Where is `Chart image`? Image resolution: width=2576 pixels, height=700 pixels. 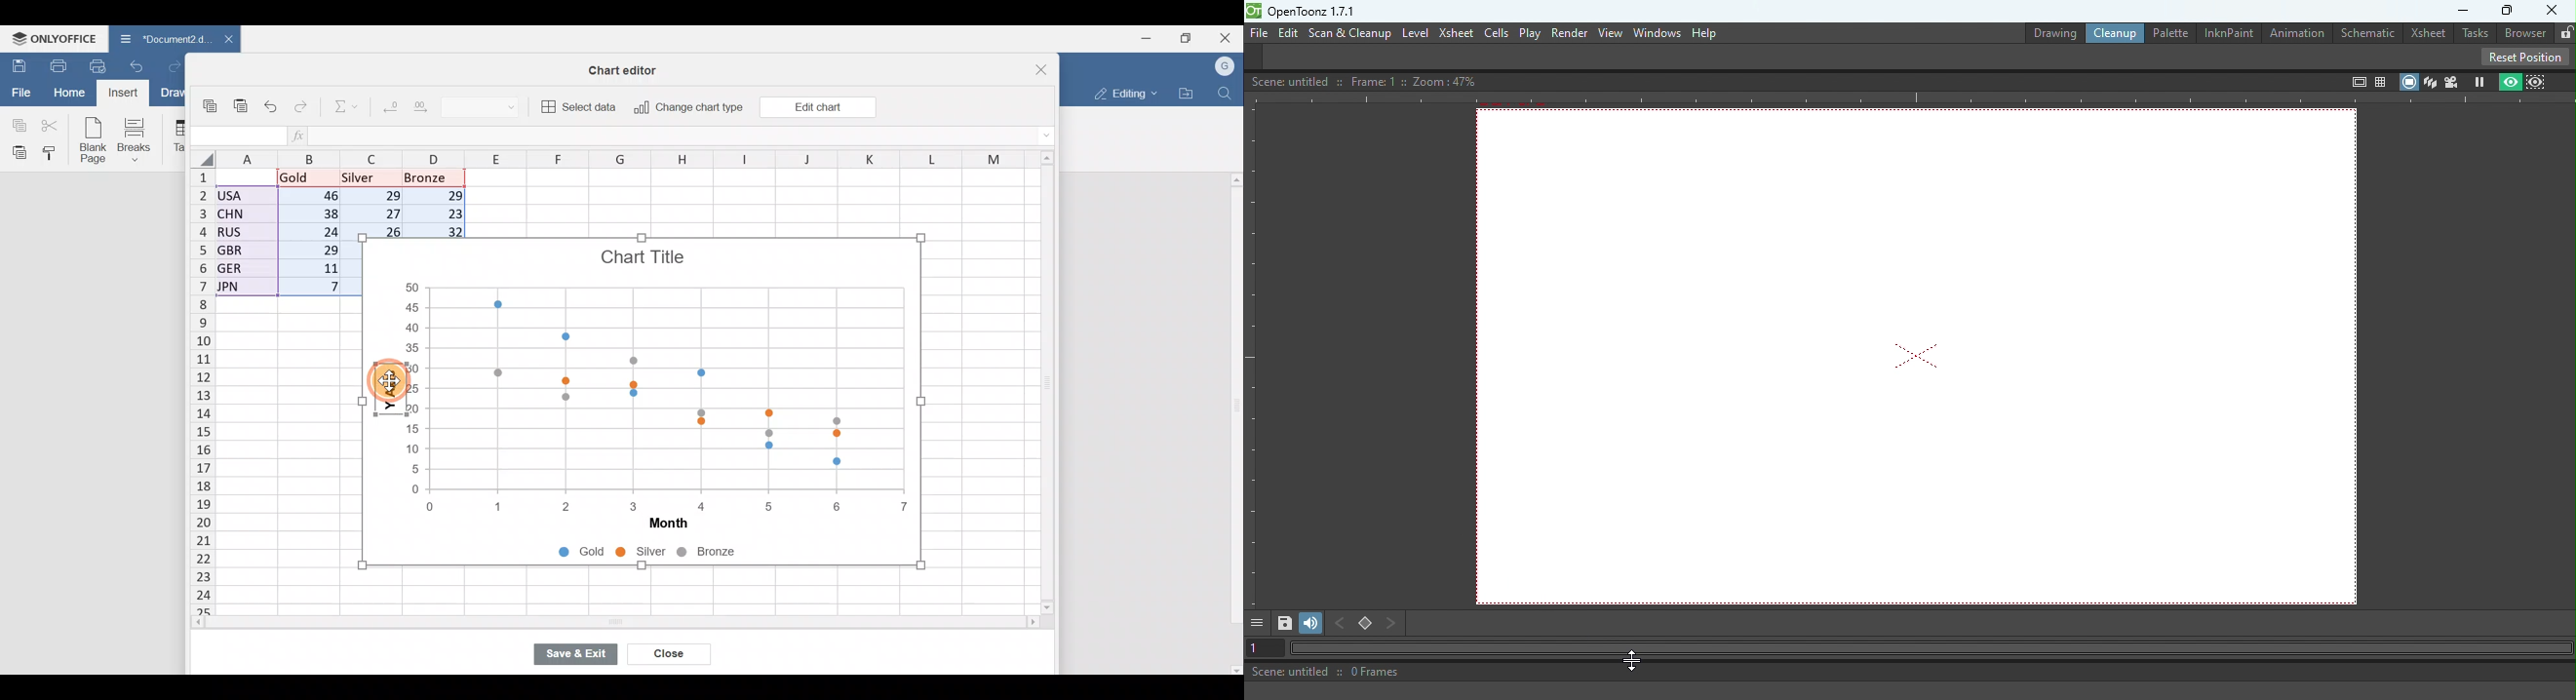
Chart image is located at coordinates (645, 371).